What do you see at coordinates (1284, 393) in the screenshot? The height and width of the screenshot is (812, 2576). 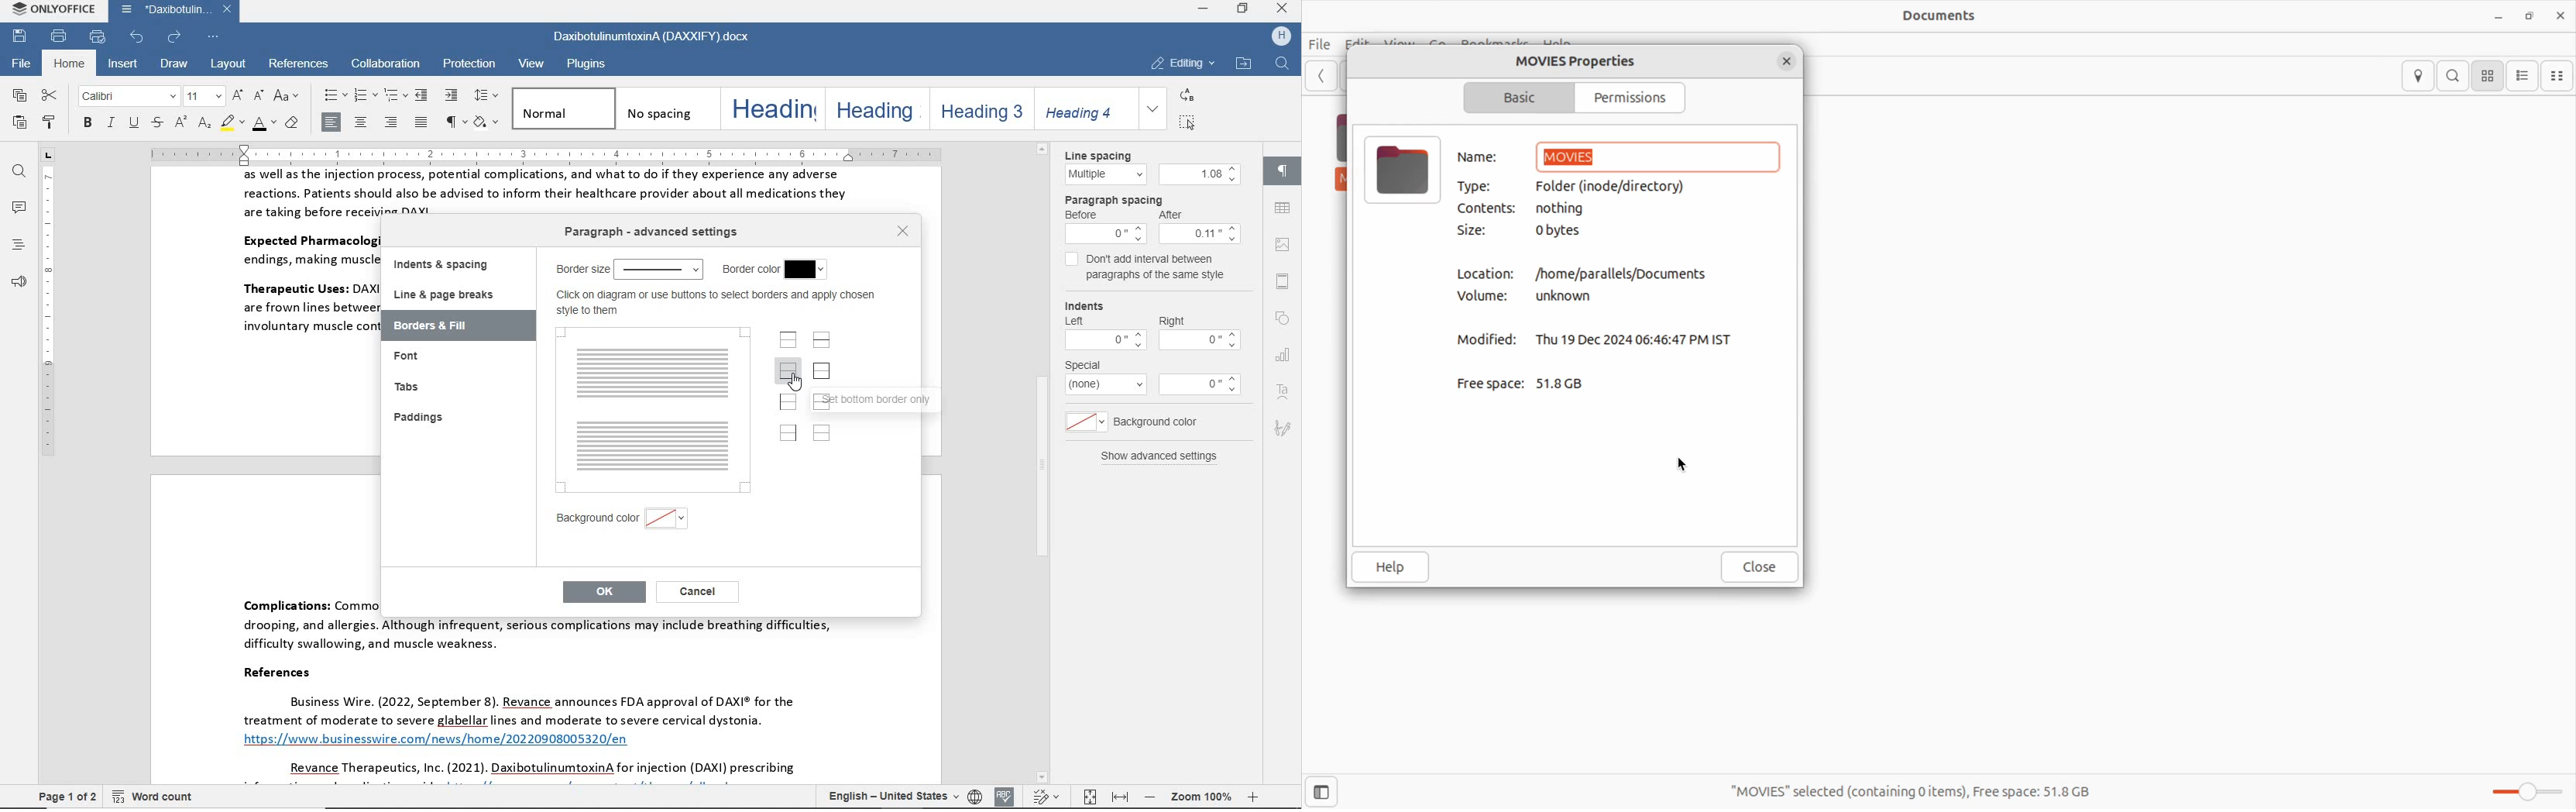 I see `text art` at bounding box center [1284, 393].